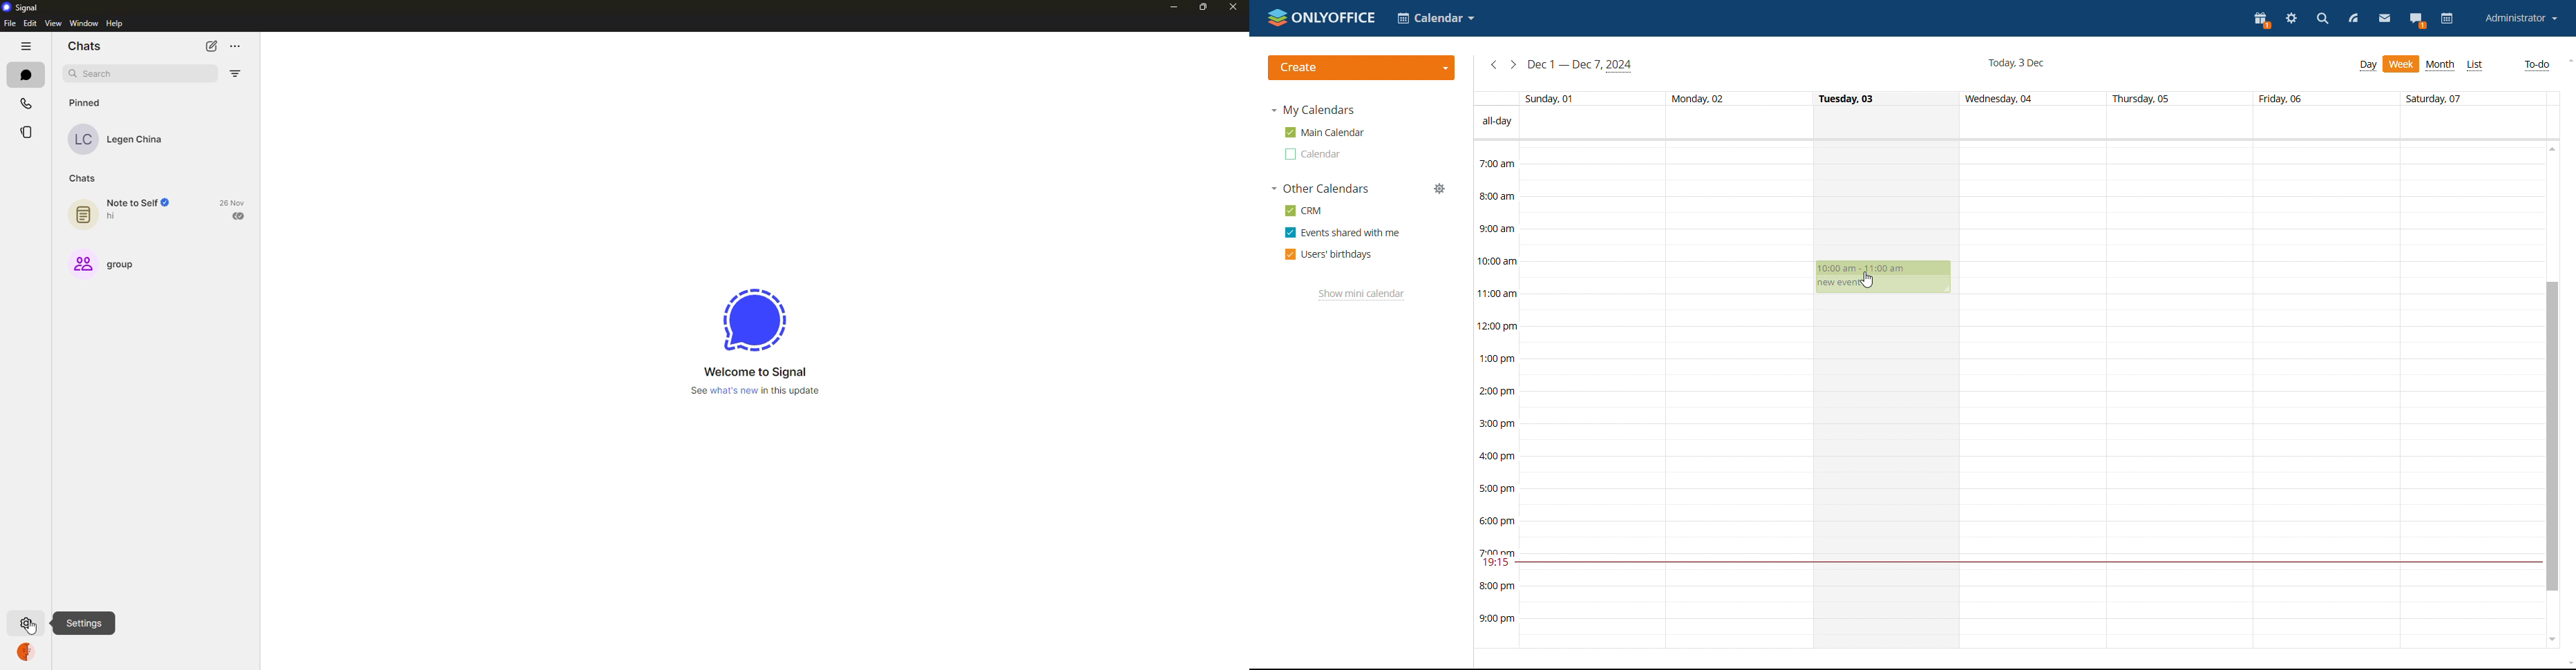  I want to click on LC, so click(84, 140).